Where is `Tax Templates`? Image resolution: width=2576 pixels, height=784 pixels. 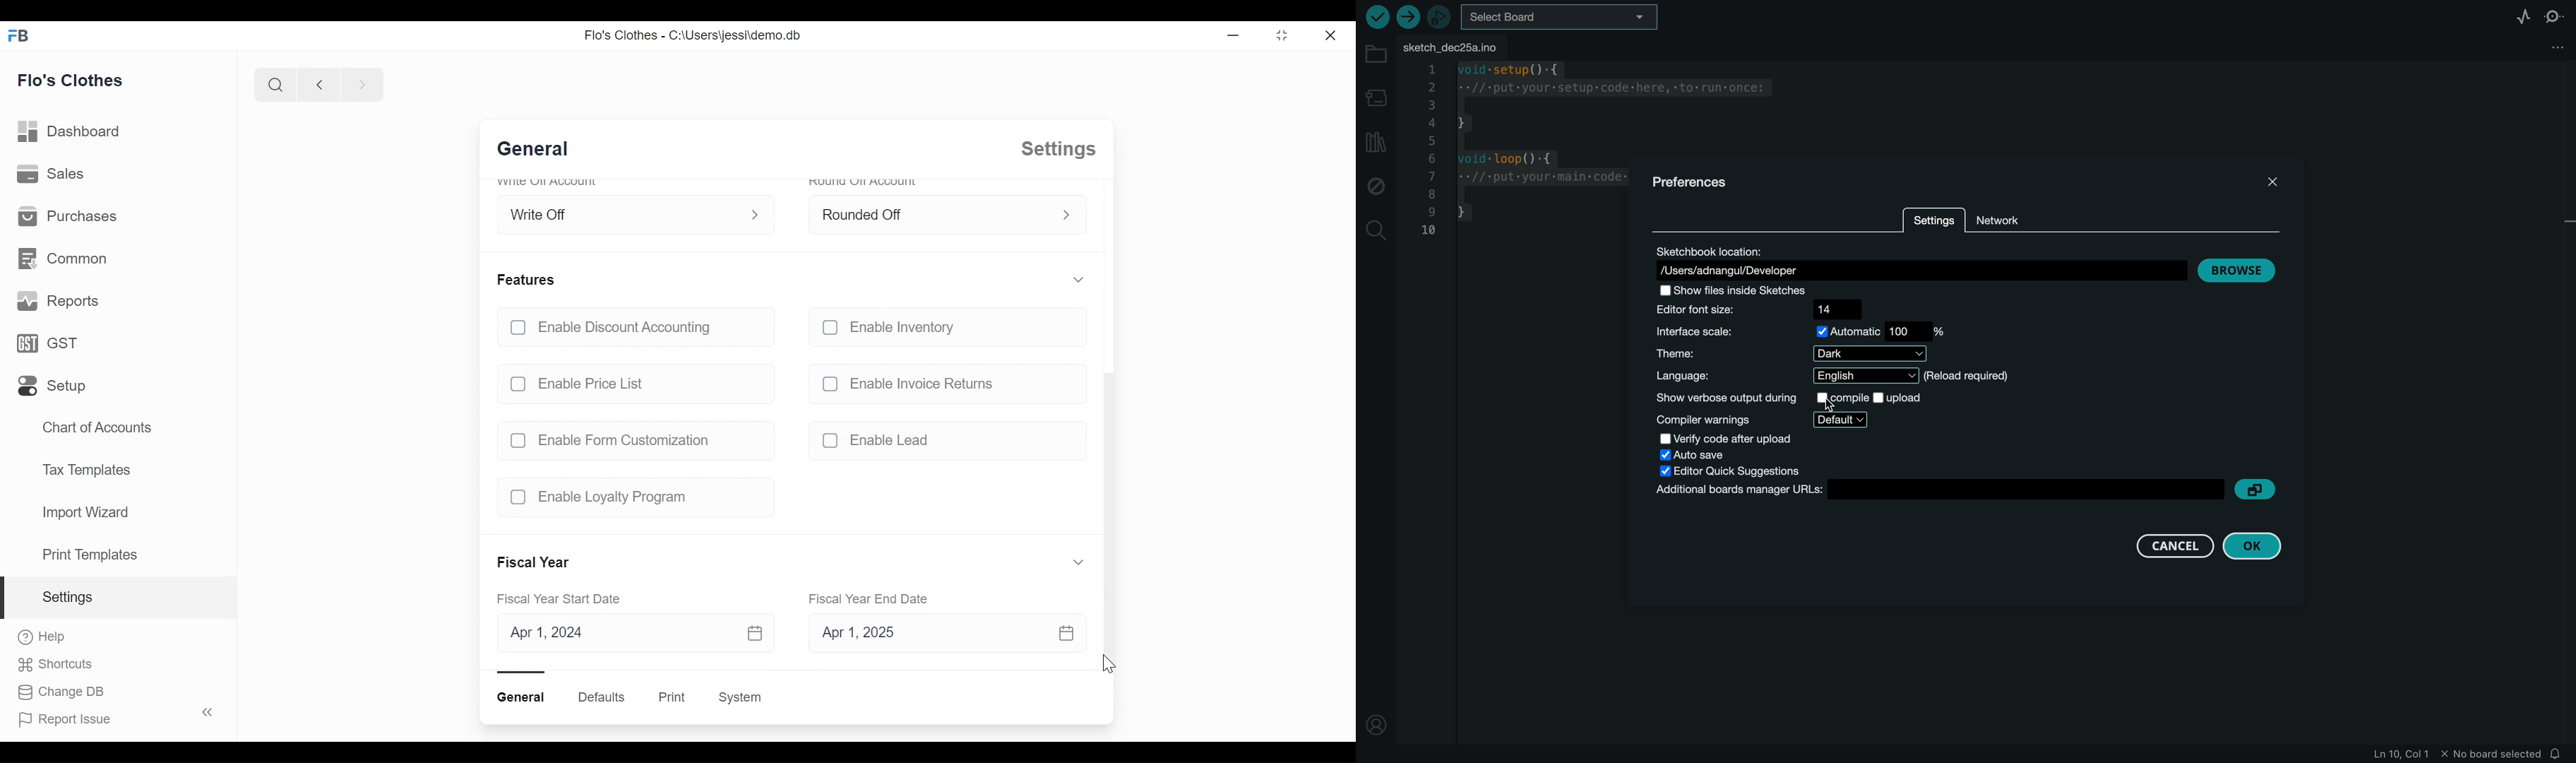 Tax Templates is located at coordinates (86, 469).